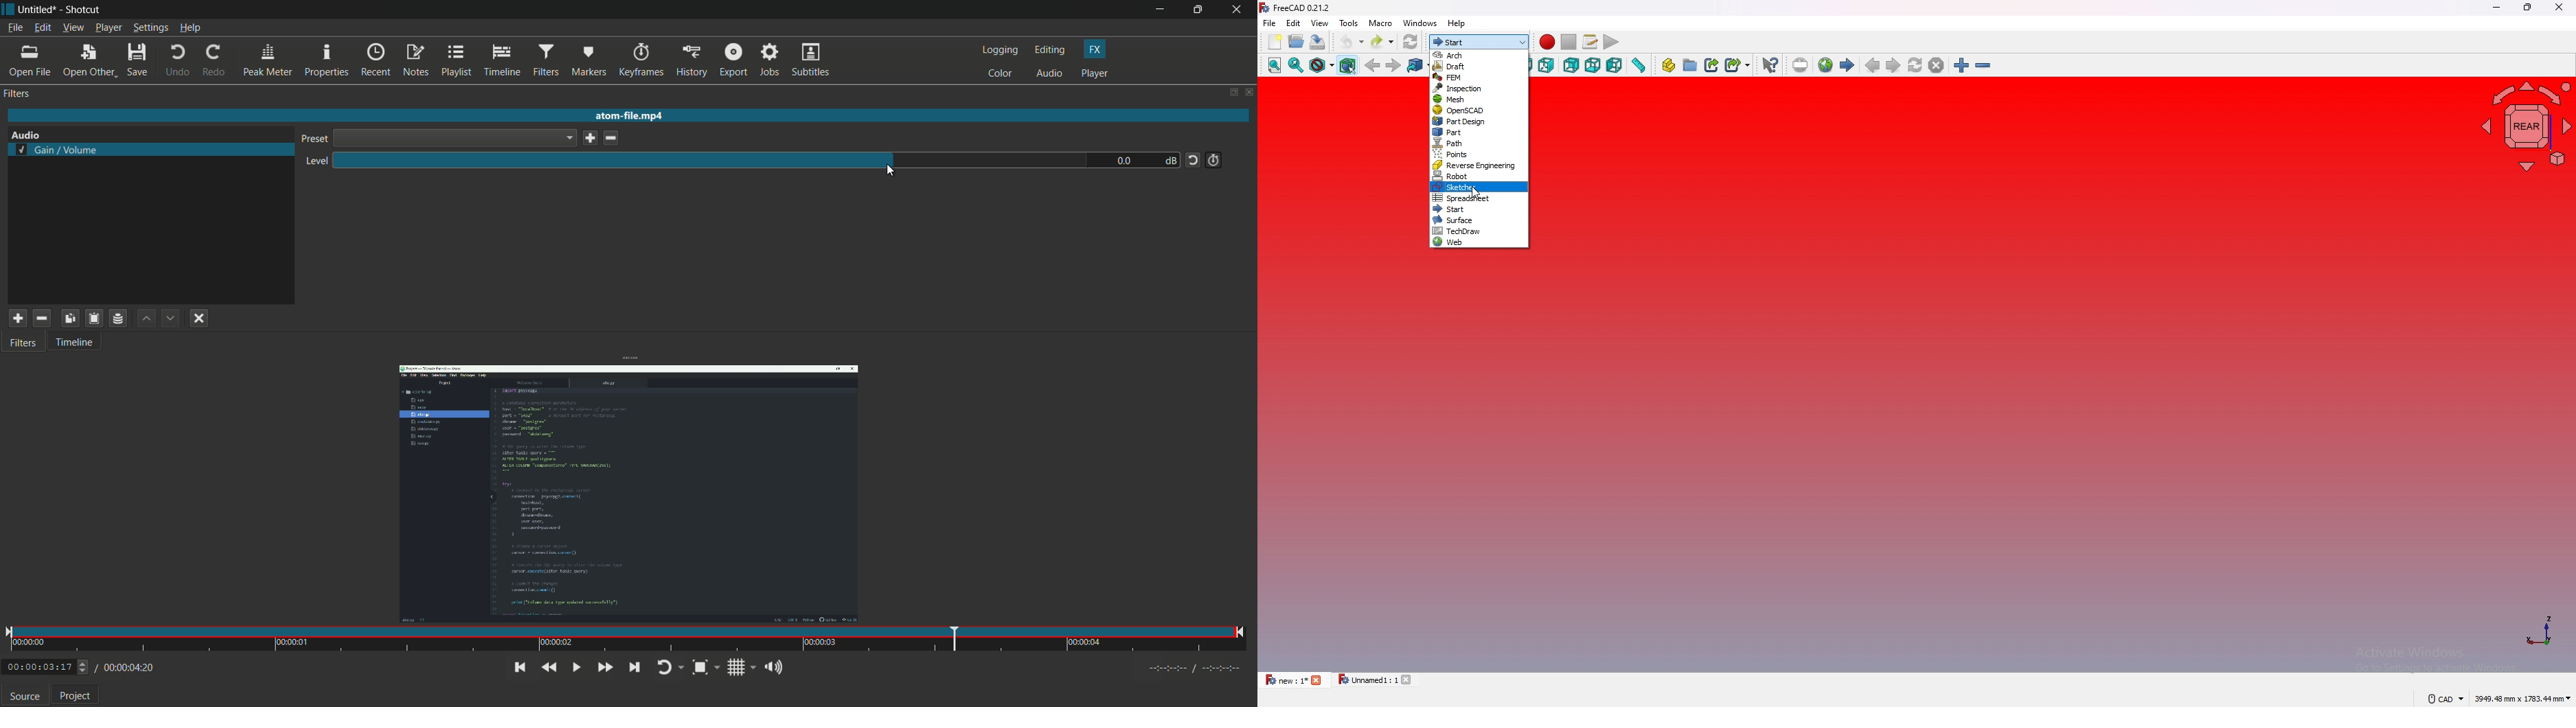 The image size is (2576, 728). Describe the element at coordinates (1273, 42) in the screenshot. I see `new` at that location.